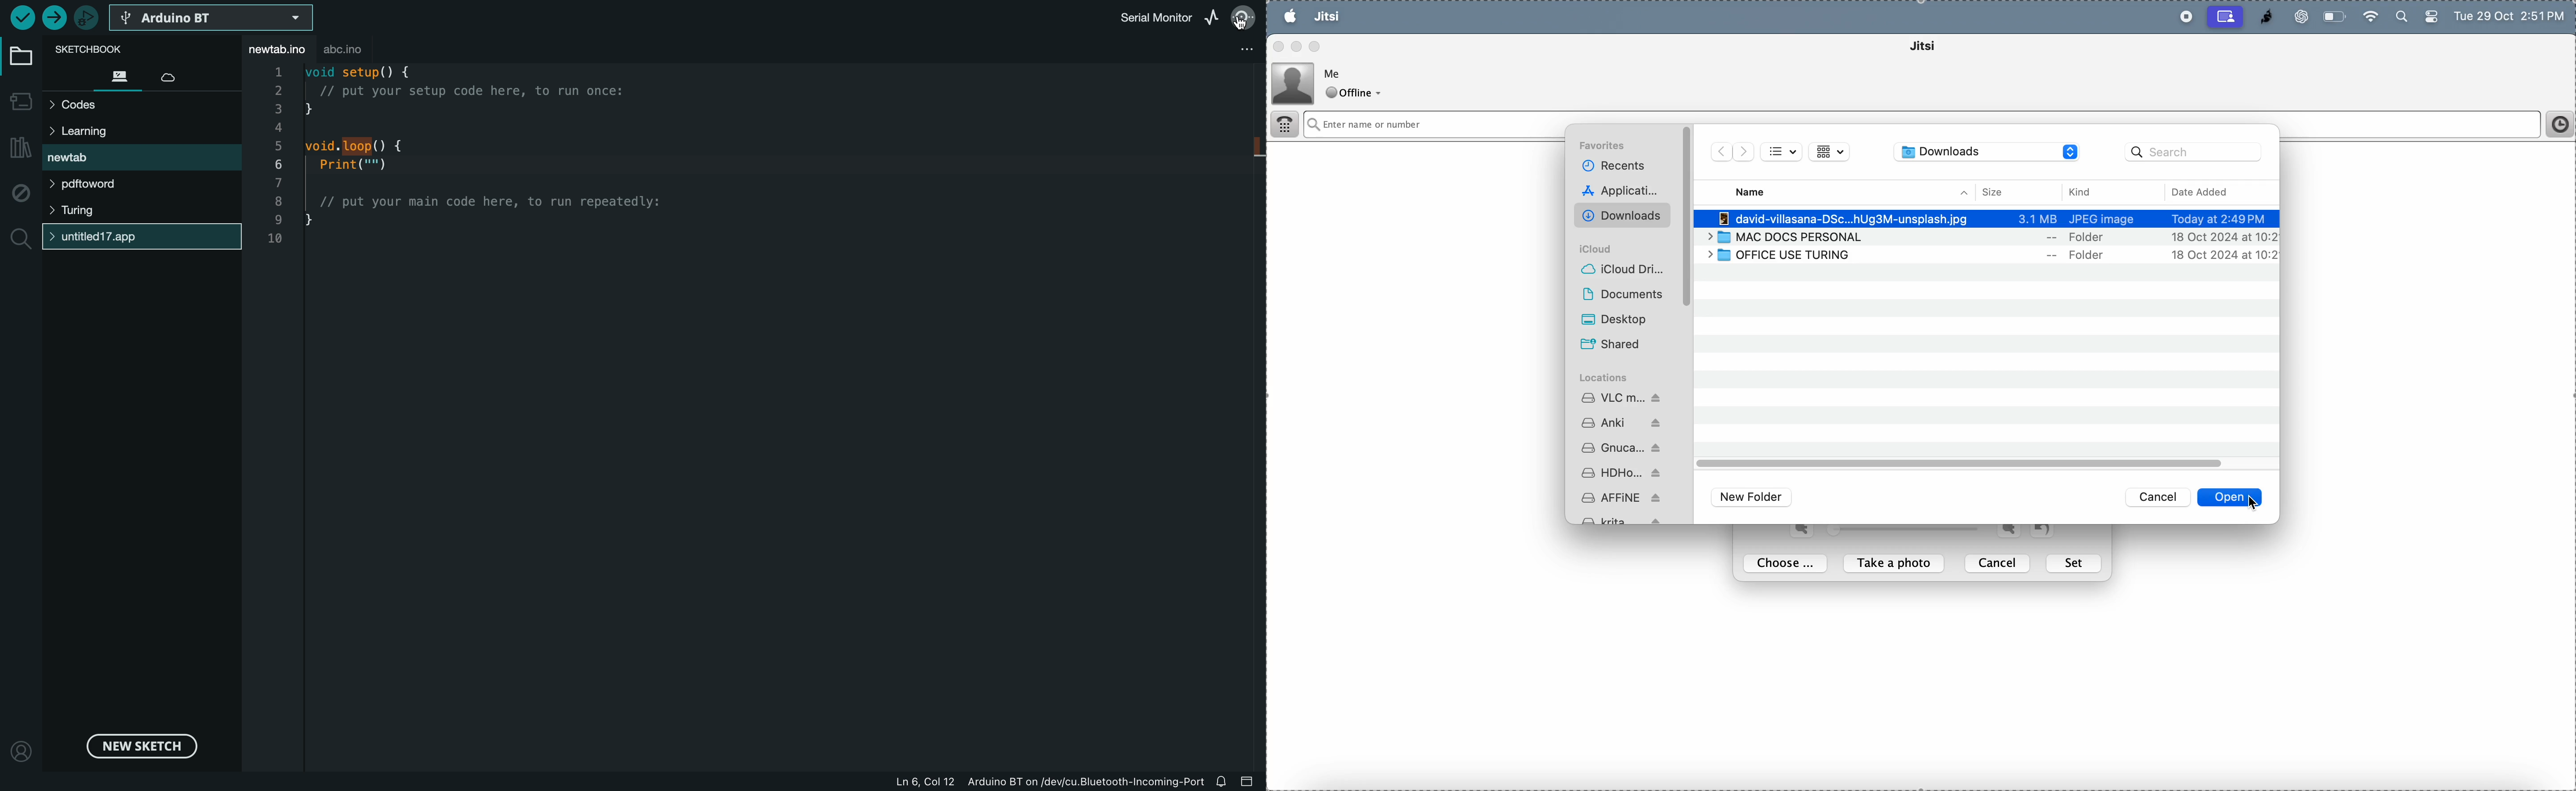 The image size is (2576, 812). Describe the element at coordinates (2226, 17) in the screenshot. I see `cast` at that location.